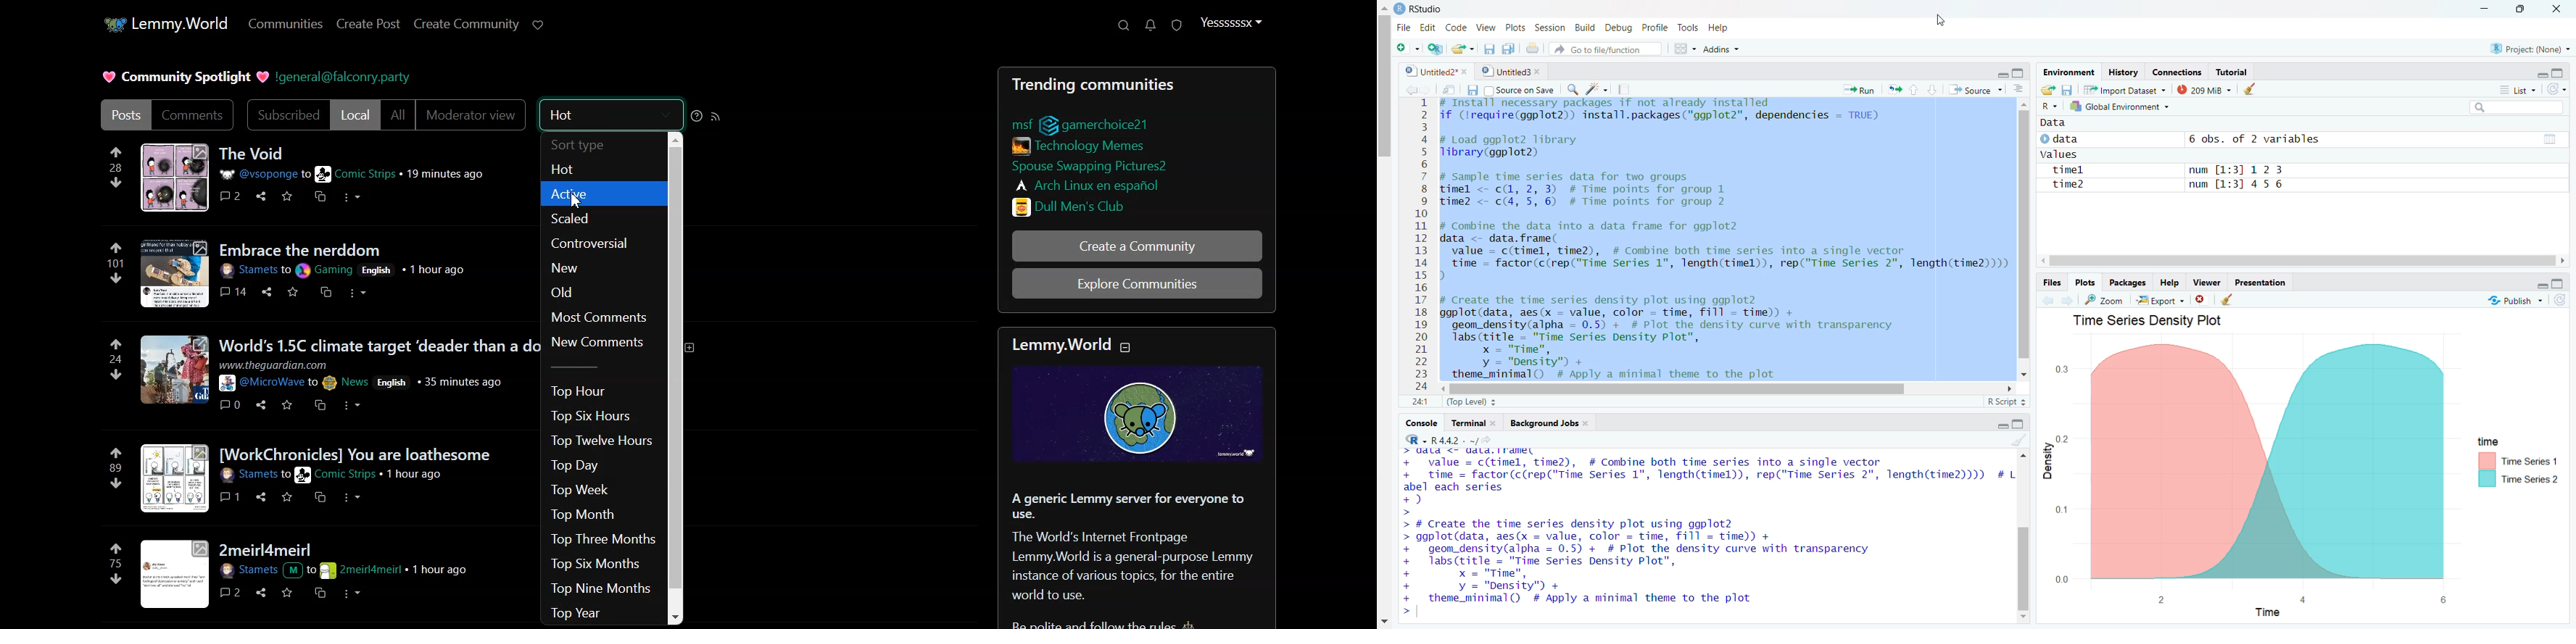  I want to click on Open existing file, so click(1464, 49).